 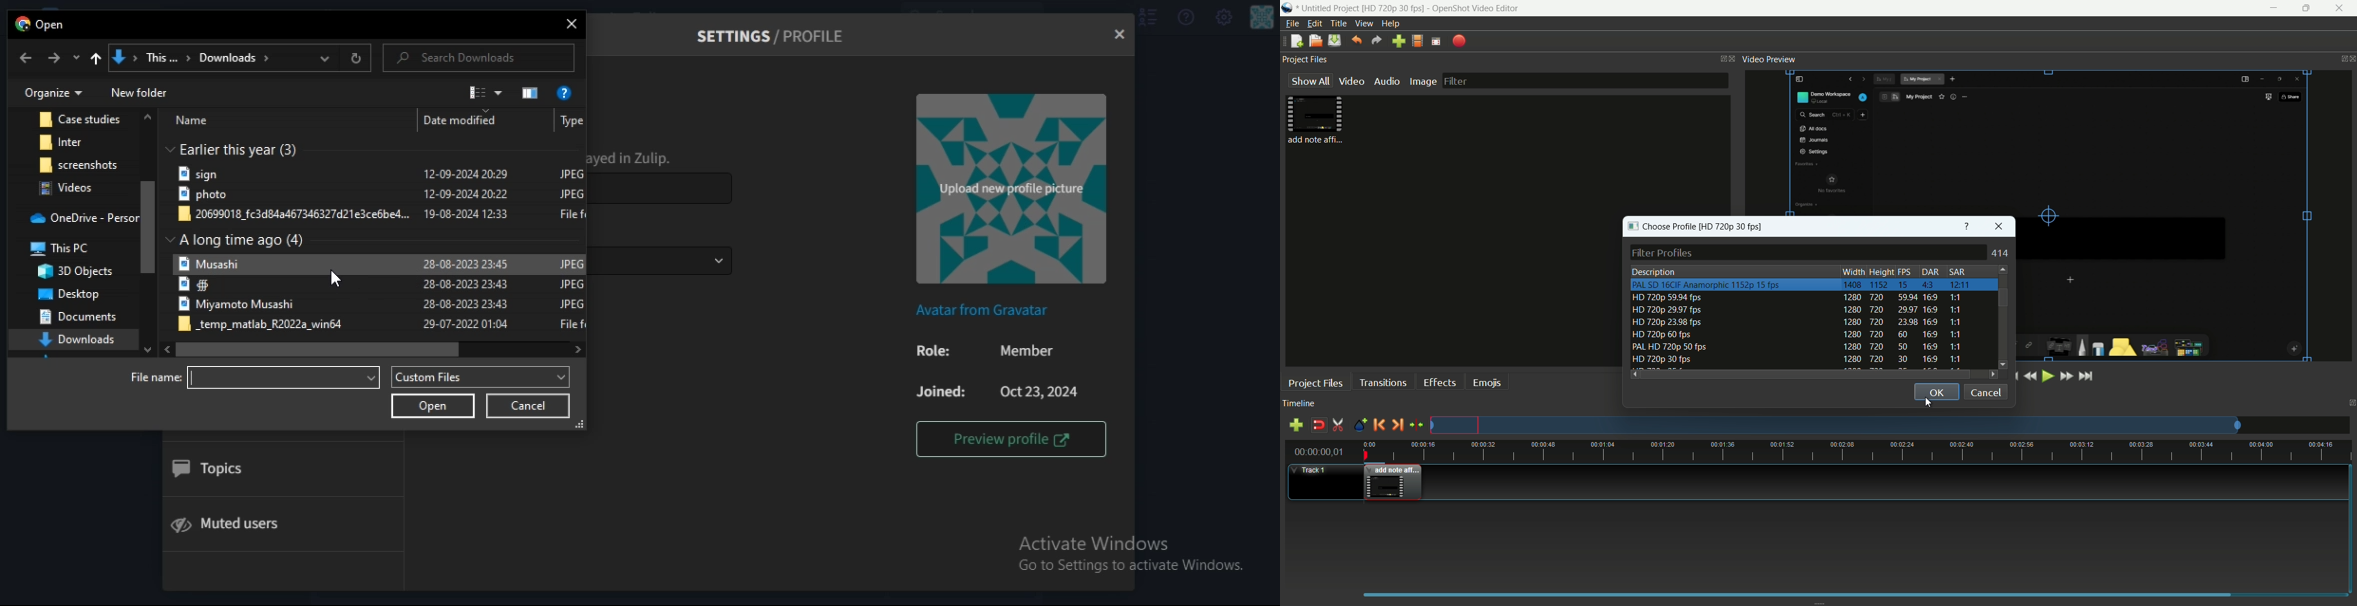 What do you see at coordinates (995, 391) in the screenshot?
I see `Joined : Oct 23, 2024` at bounding box center [995, 391].